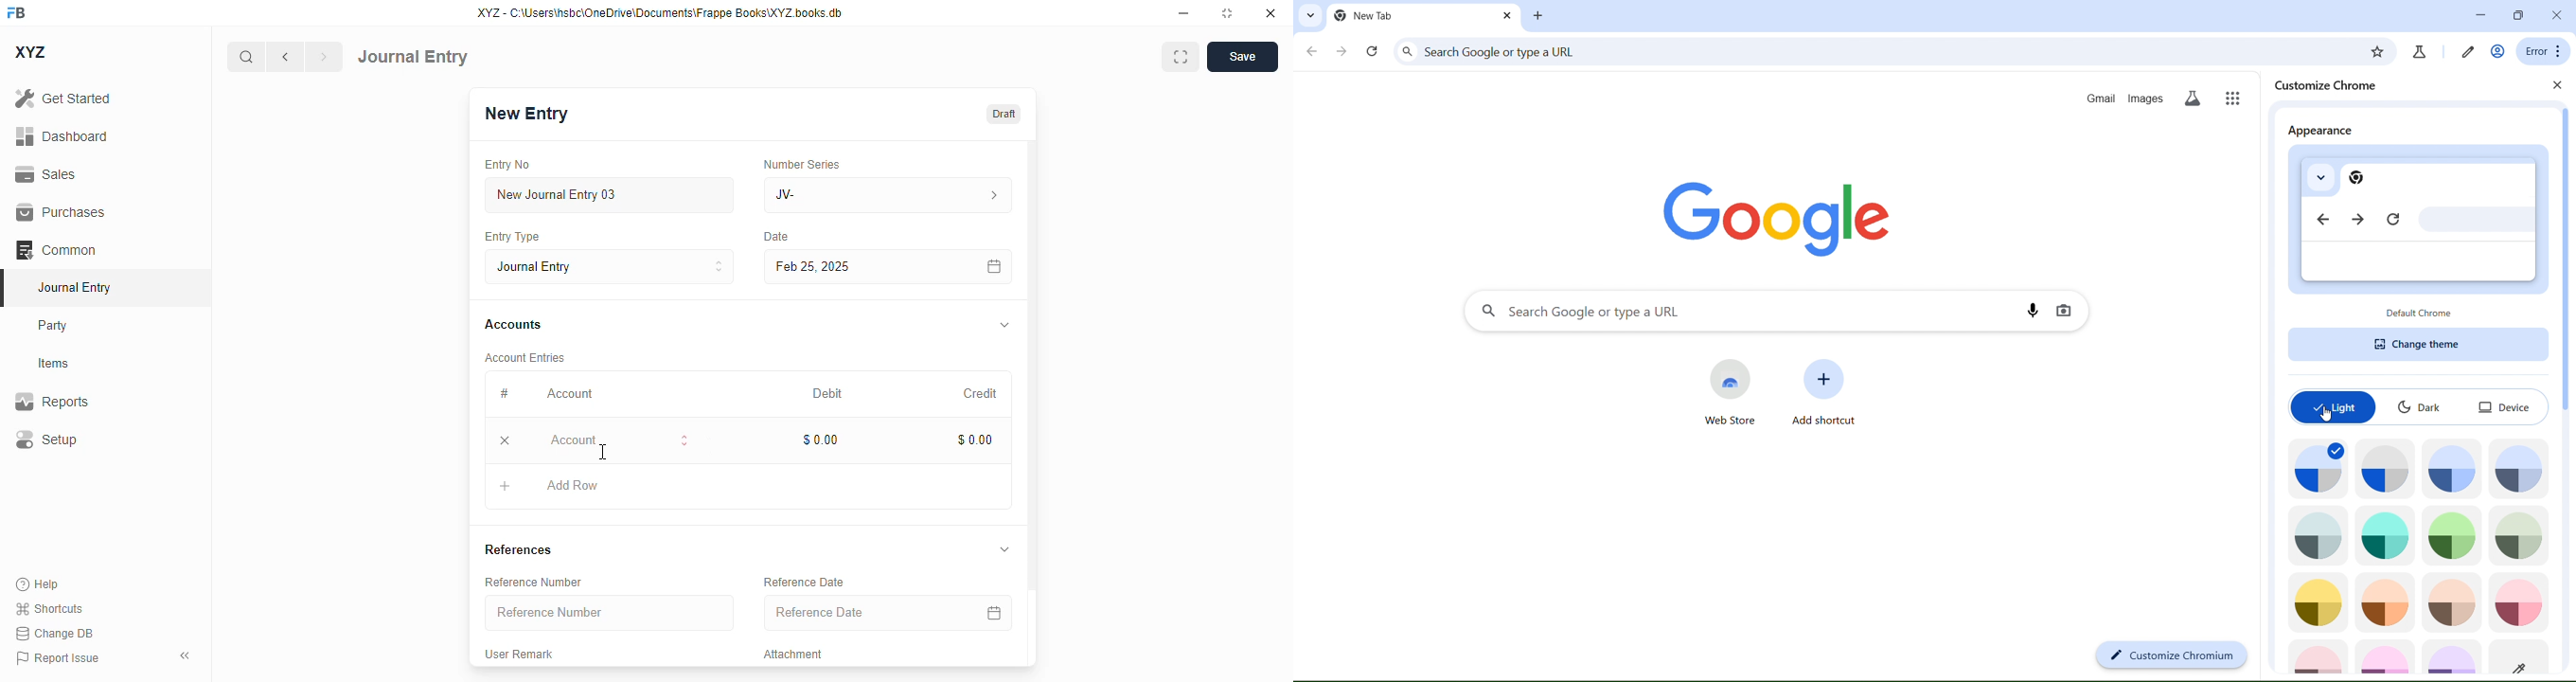 The height and width of the screenshot is (700, 2576). I want to click on web store, so click(1733, 392).